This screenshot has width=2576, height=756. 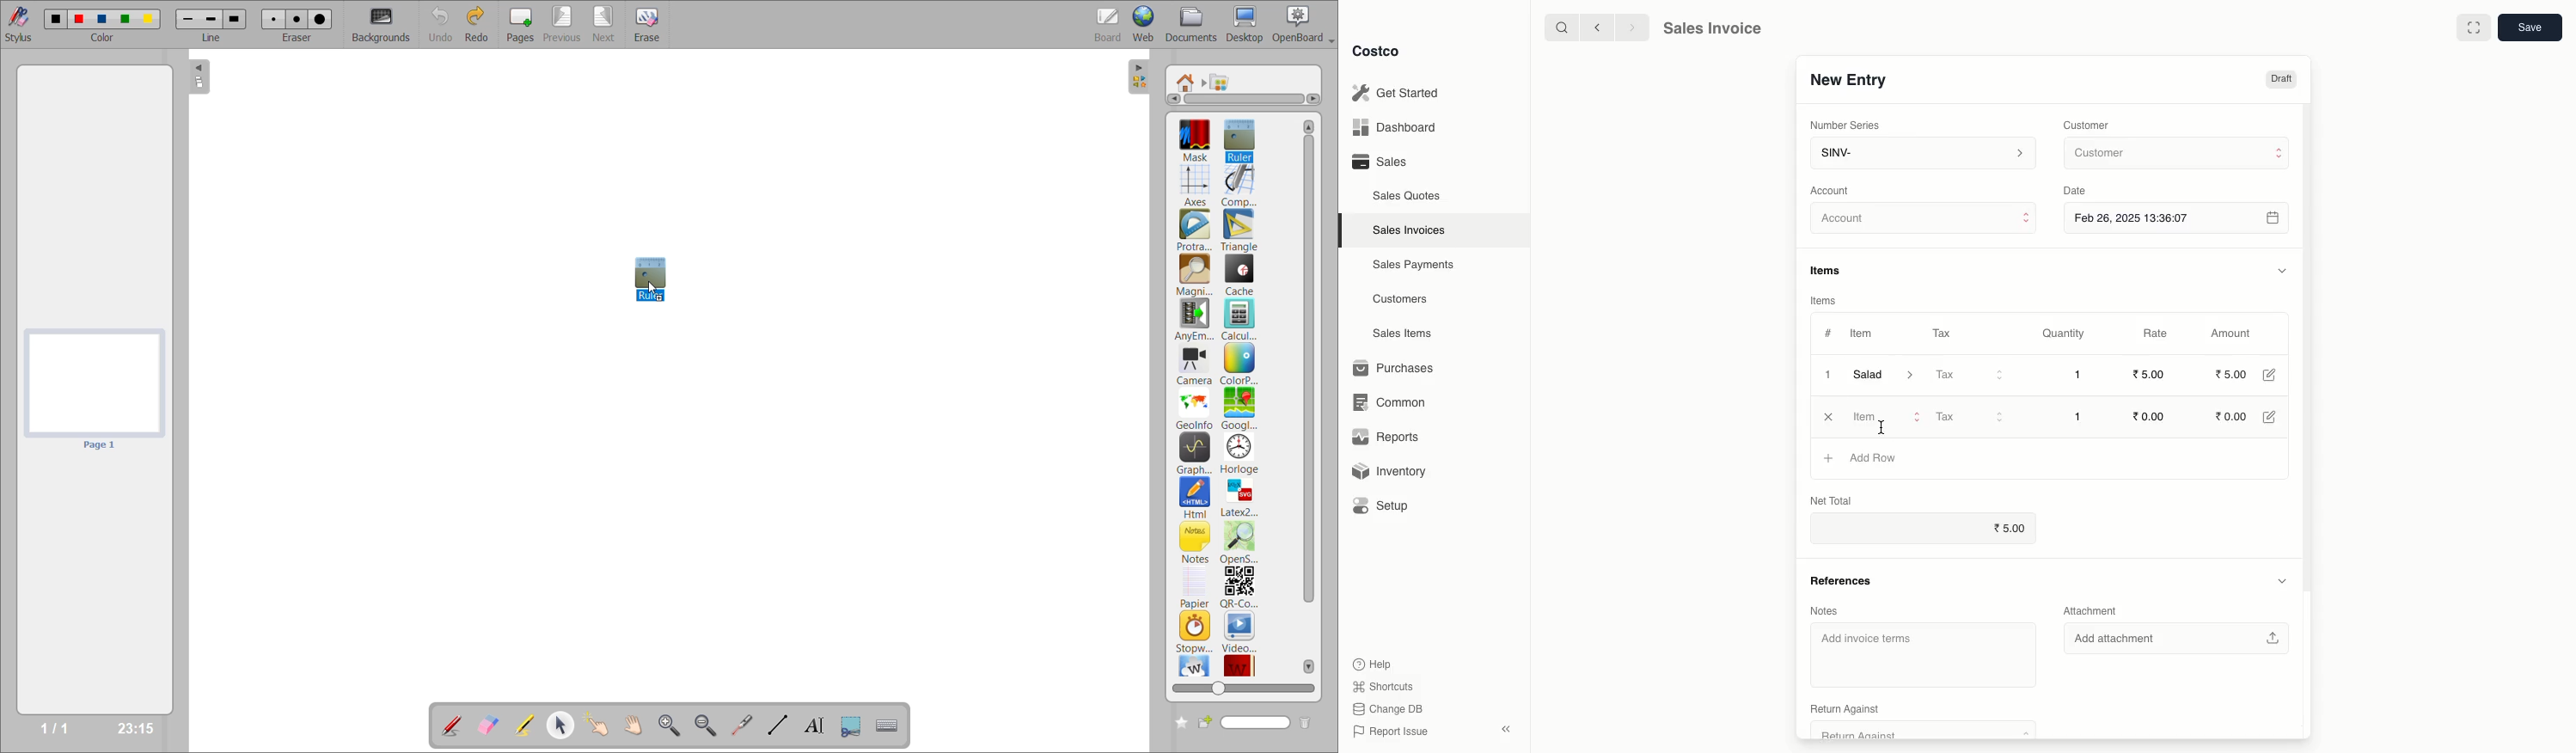 What do you see at coordinates (1379, 162) in the screenshot?
I see `Sales` at bounding box center [1379, 162].